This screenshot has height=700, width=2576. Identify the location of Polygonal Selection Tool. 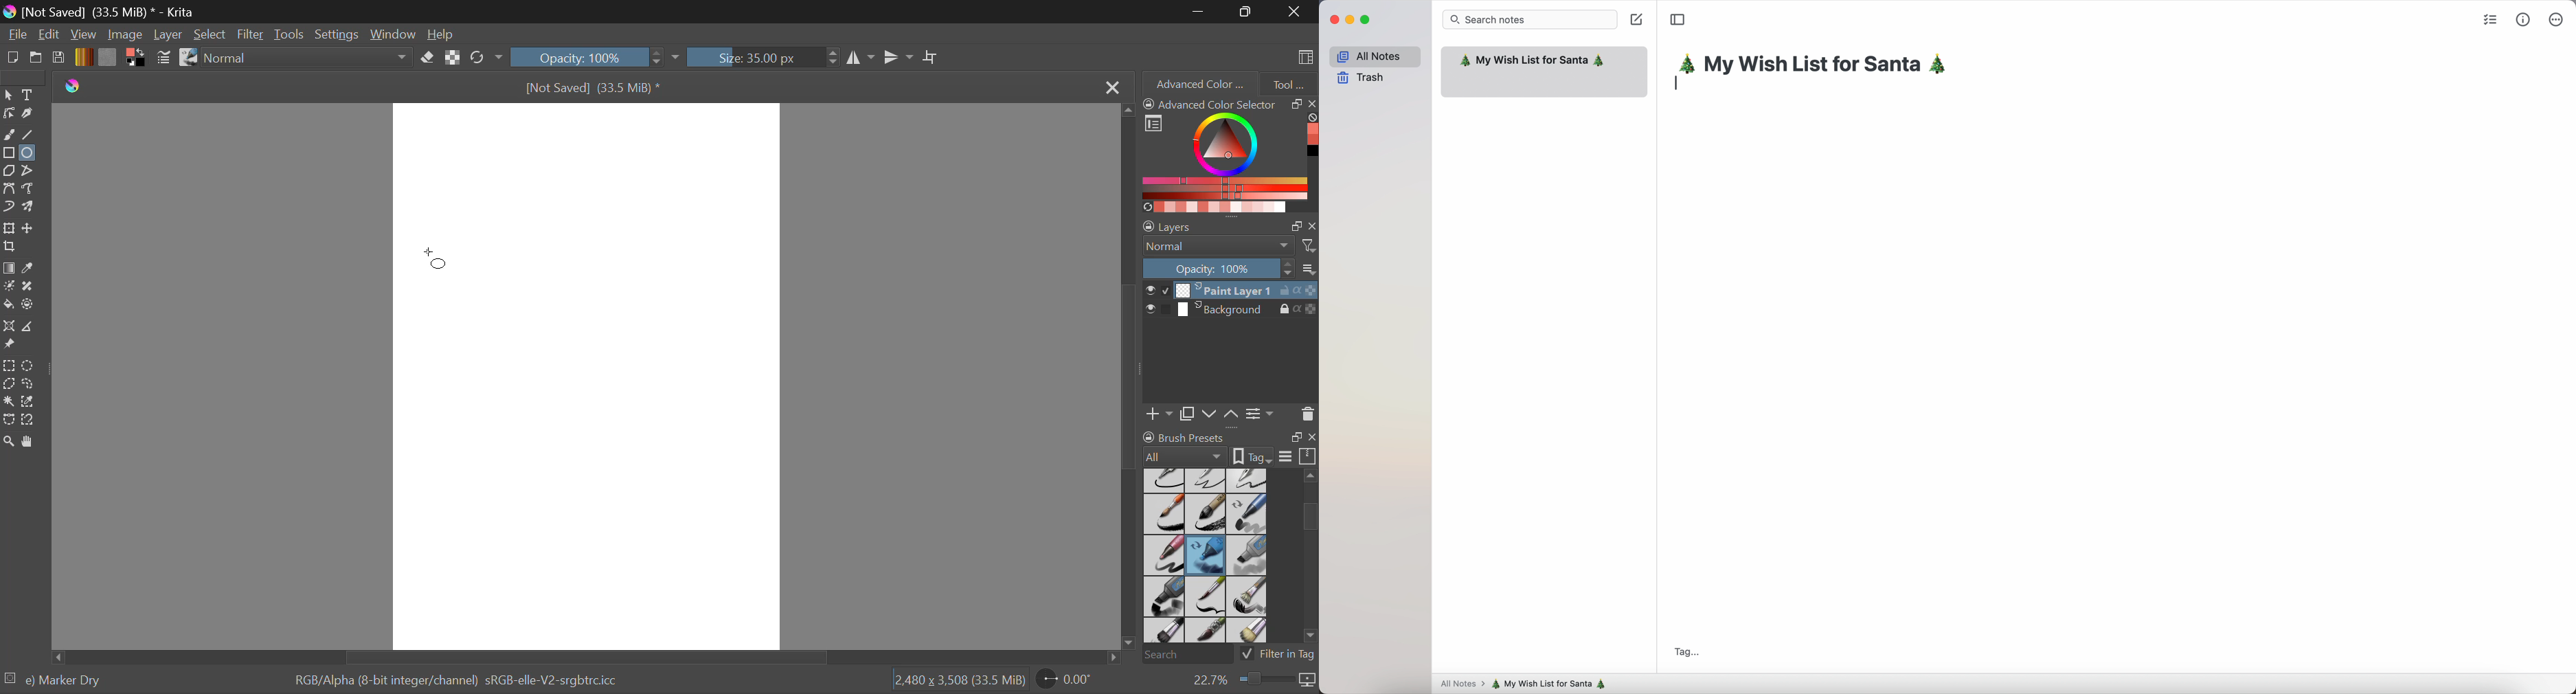
(9, 383).